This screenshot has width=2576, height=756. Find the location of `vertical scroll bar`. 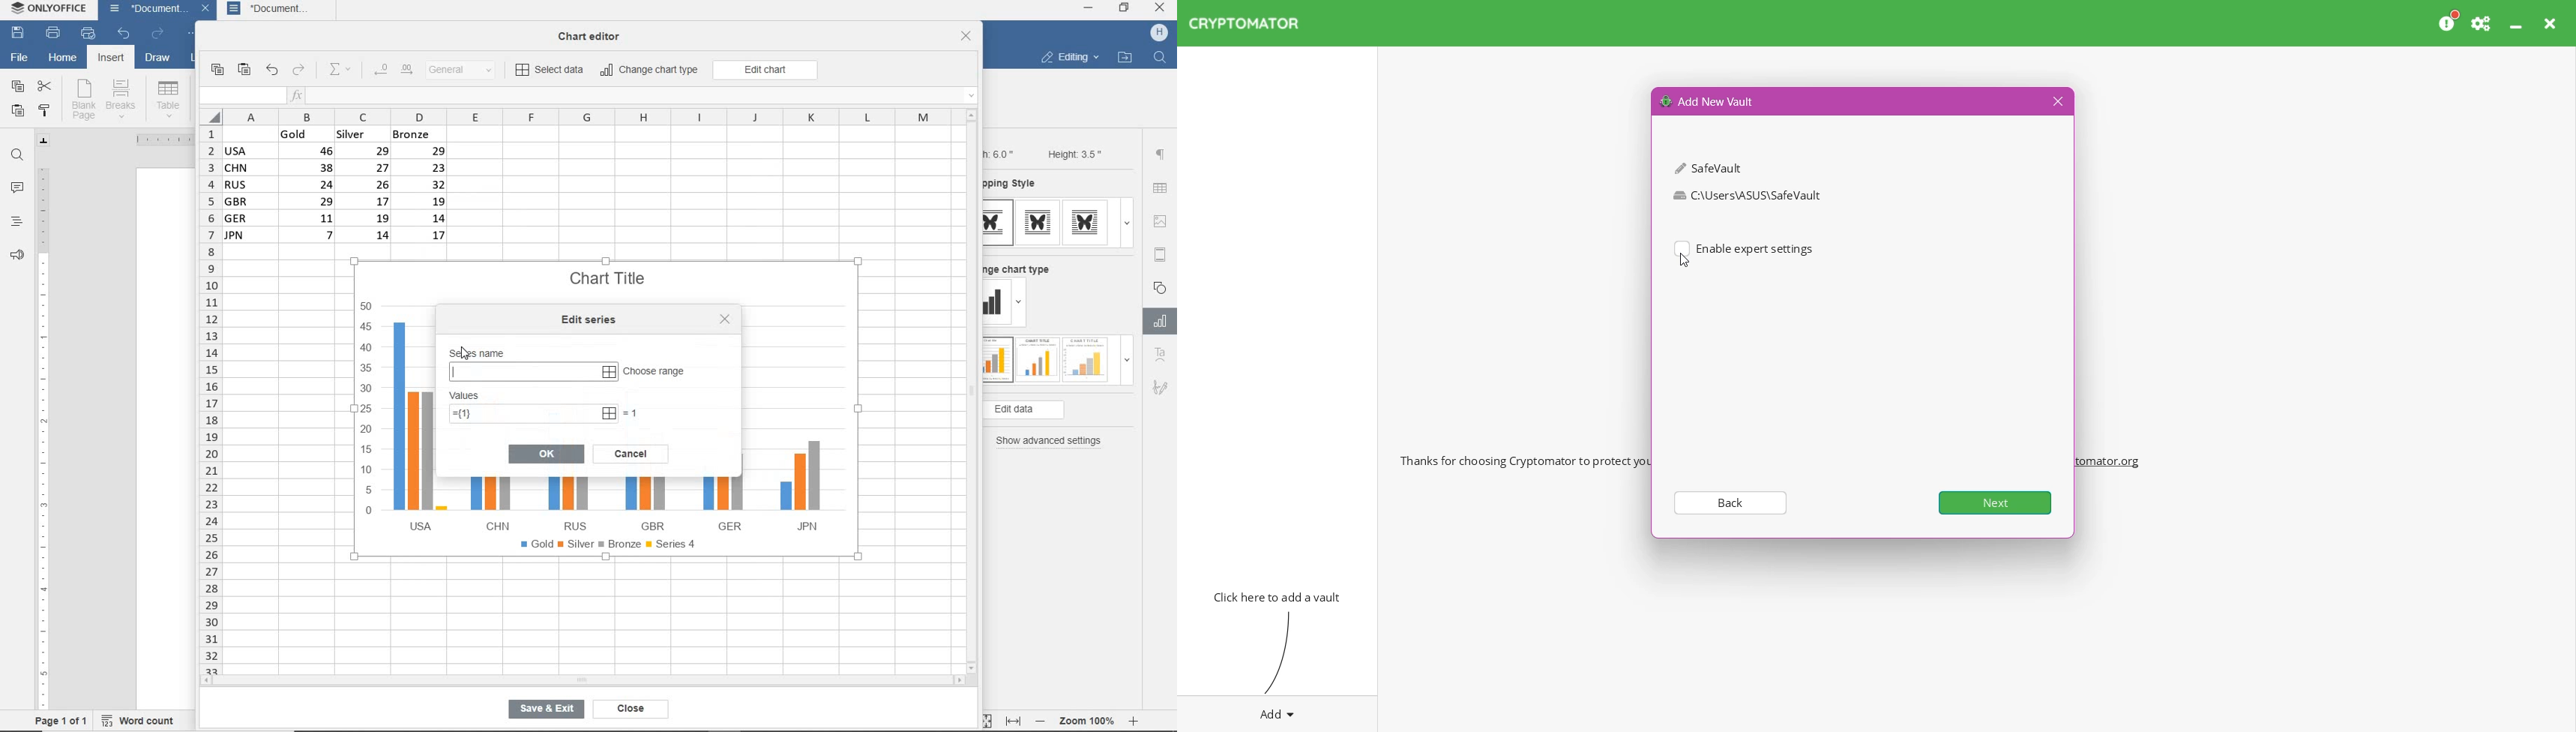

vertical scroll bar is located at coordinates (976, 391).